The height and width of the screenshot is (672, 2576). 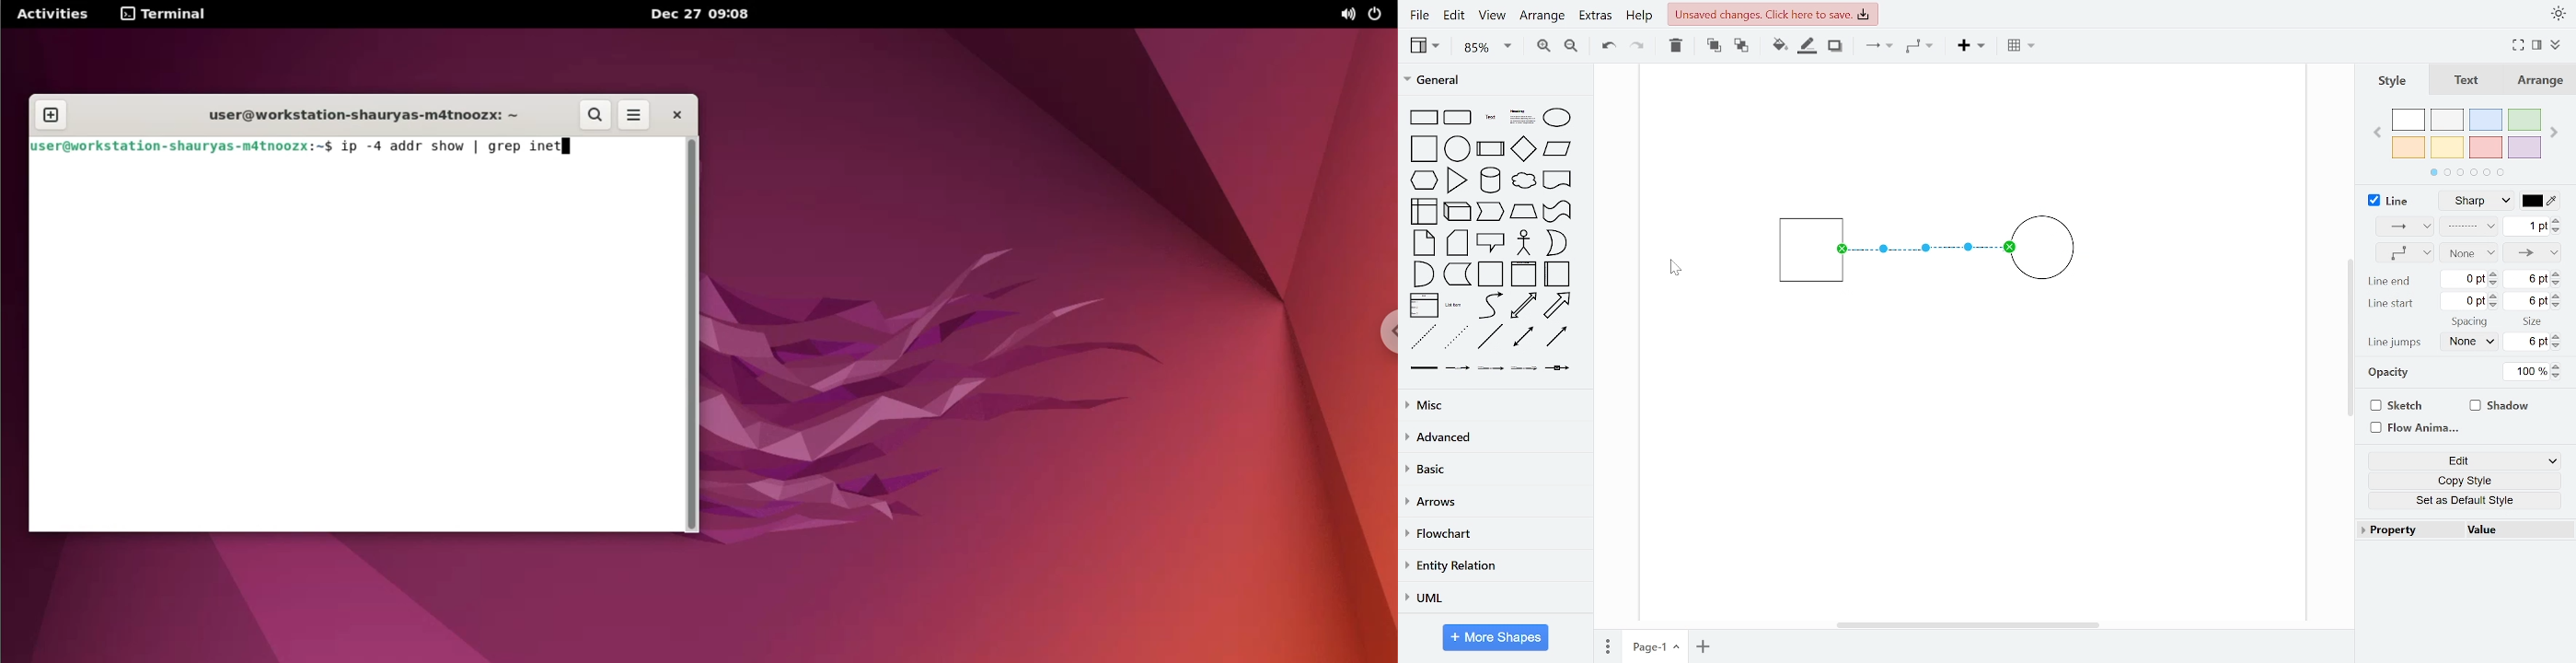 I want to click on container, so click(x=1492, y=274).